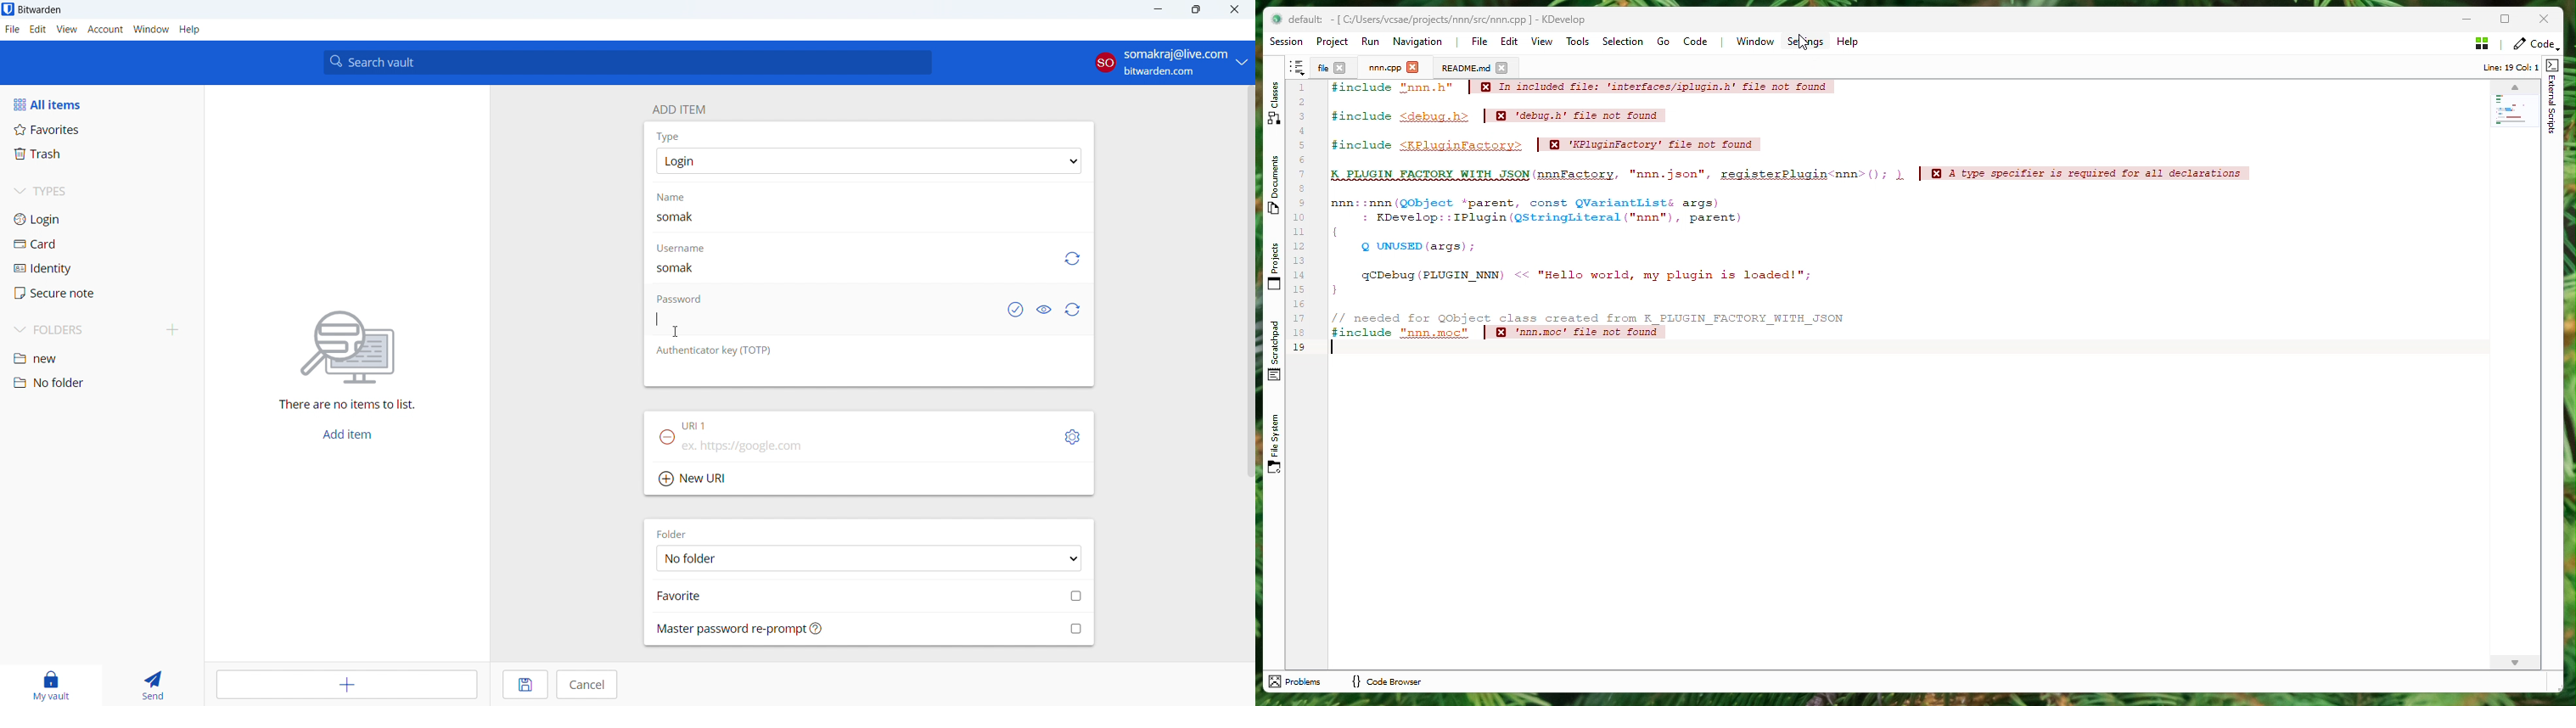  I want to click on account, so click(105, 29).